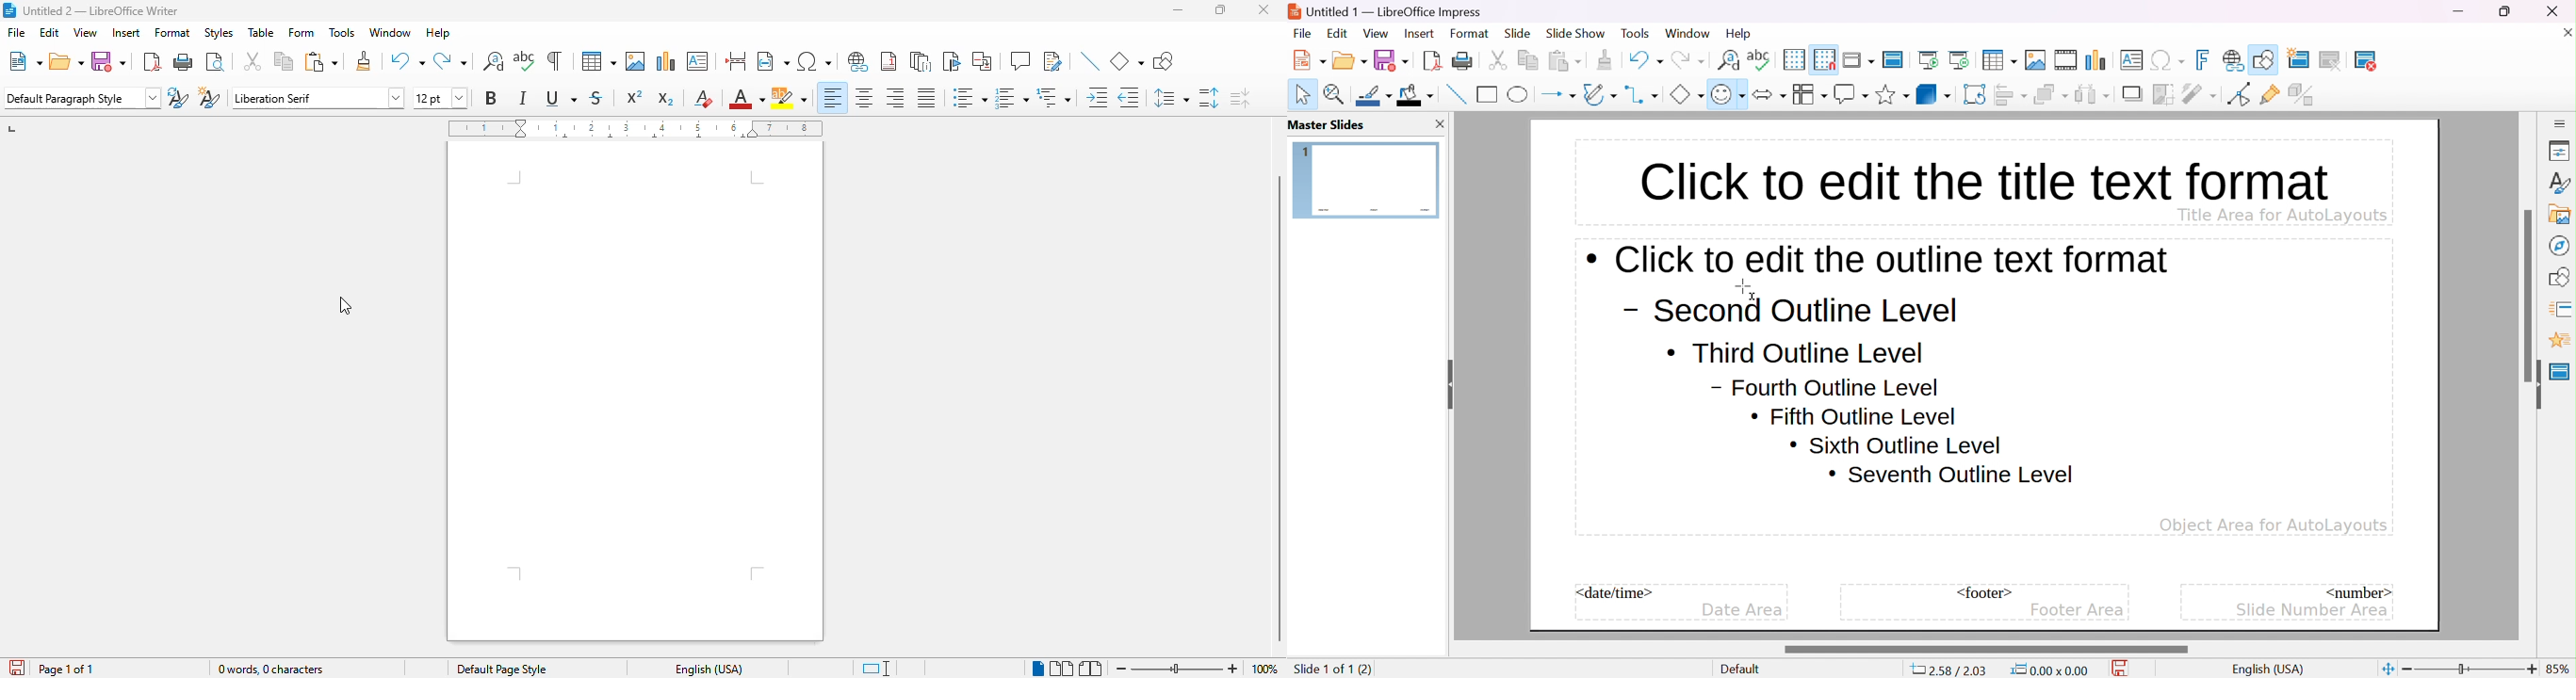 This screenshot has width=2576, height=700. I want to click on font size, so click(440, 98).